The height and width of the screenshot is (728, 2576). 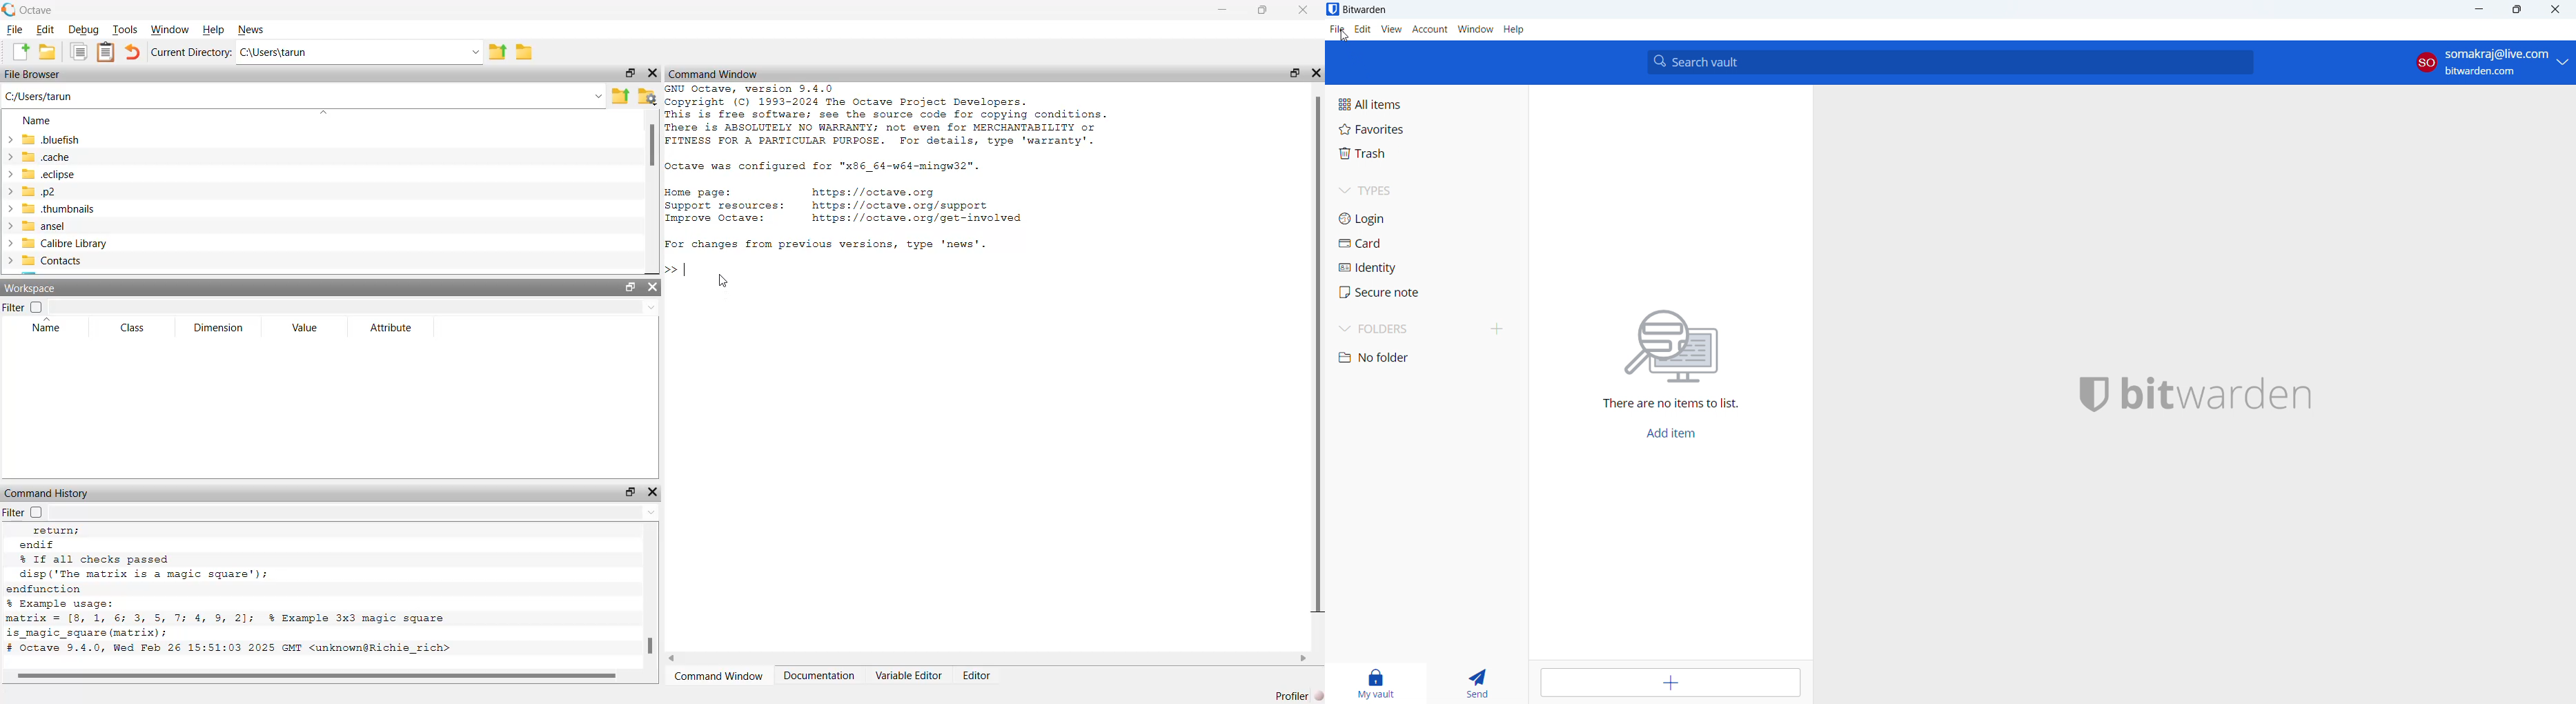 I want to click on Tools, so click(x=125, y=29).